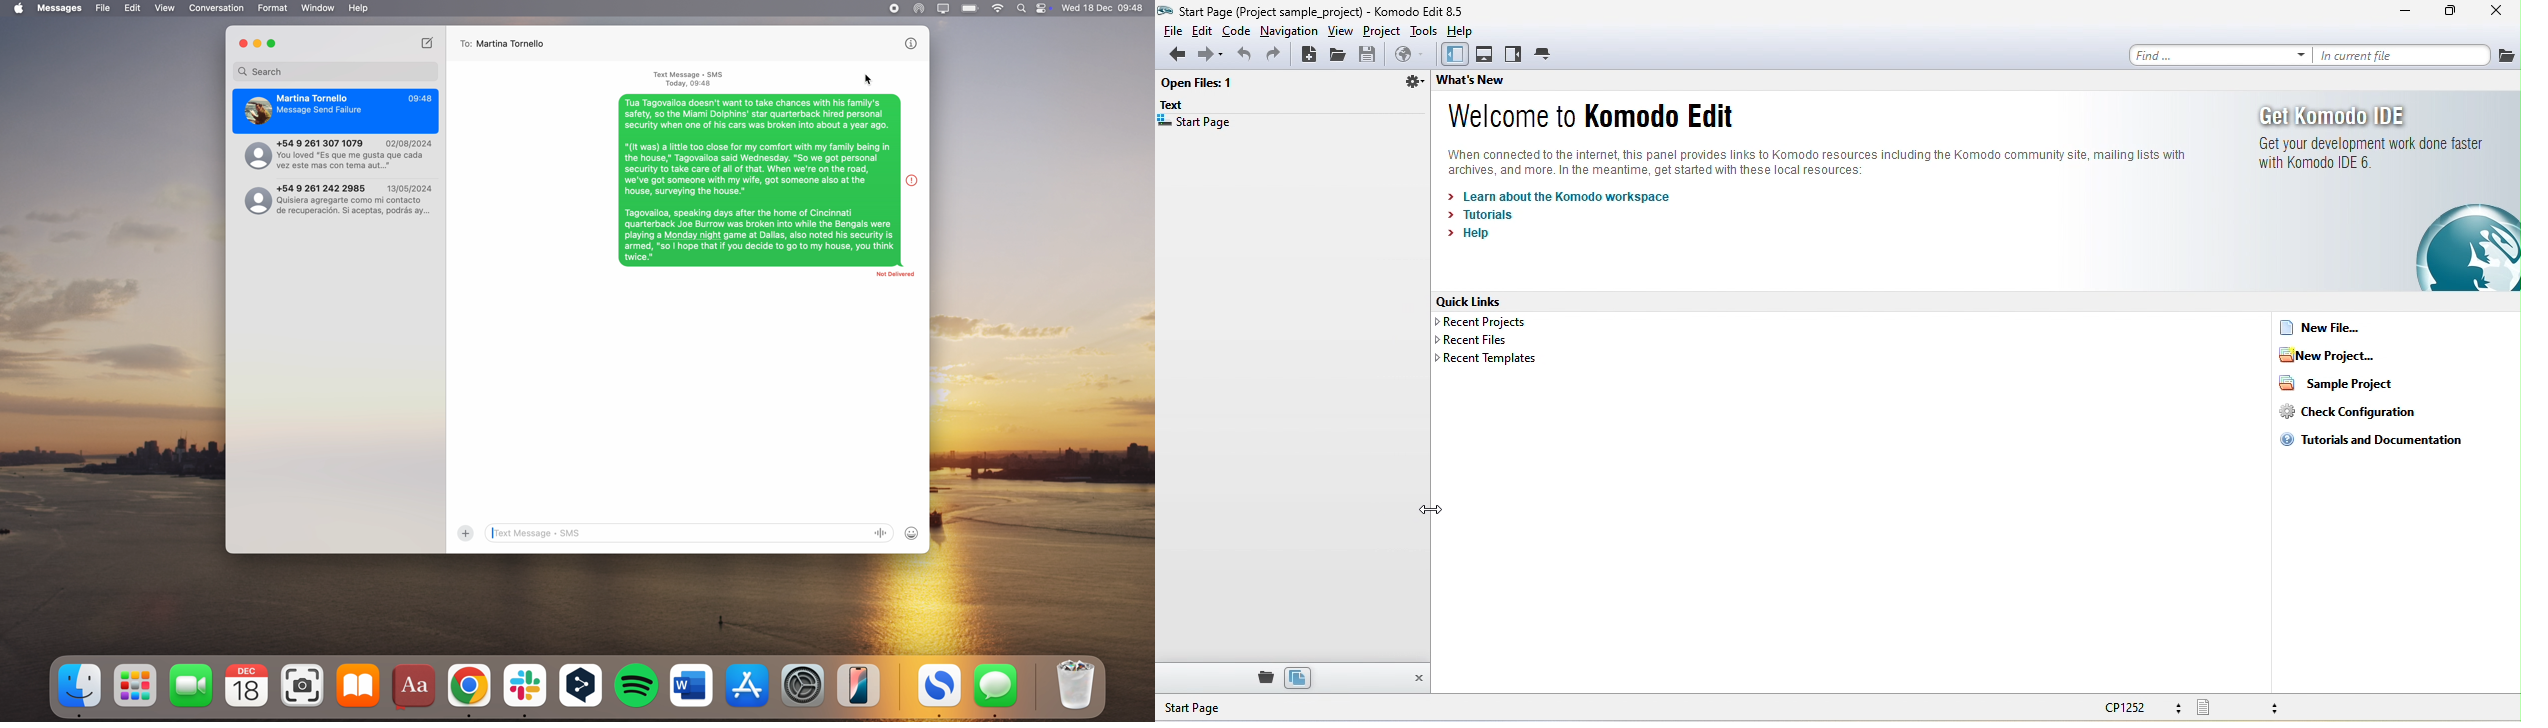  I want to click on facetime, so click(191, 685).